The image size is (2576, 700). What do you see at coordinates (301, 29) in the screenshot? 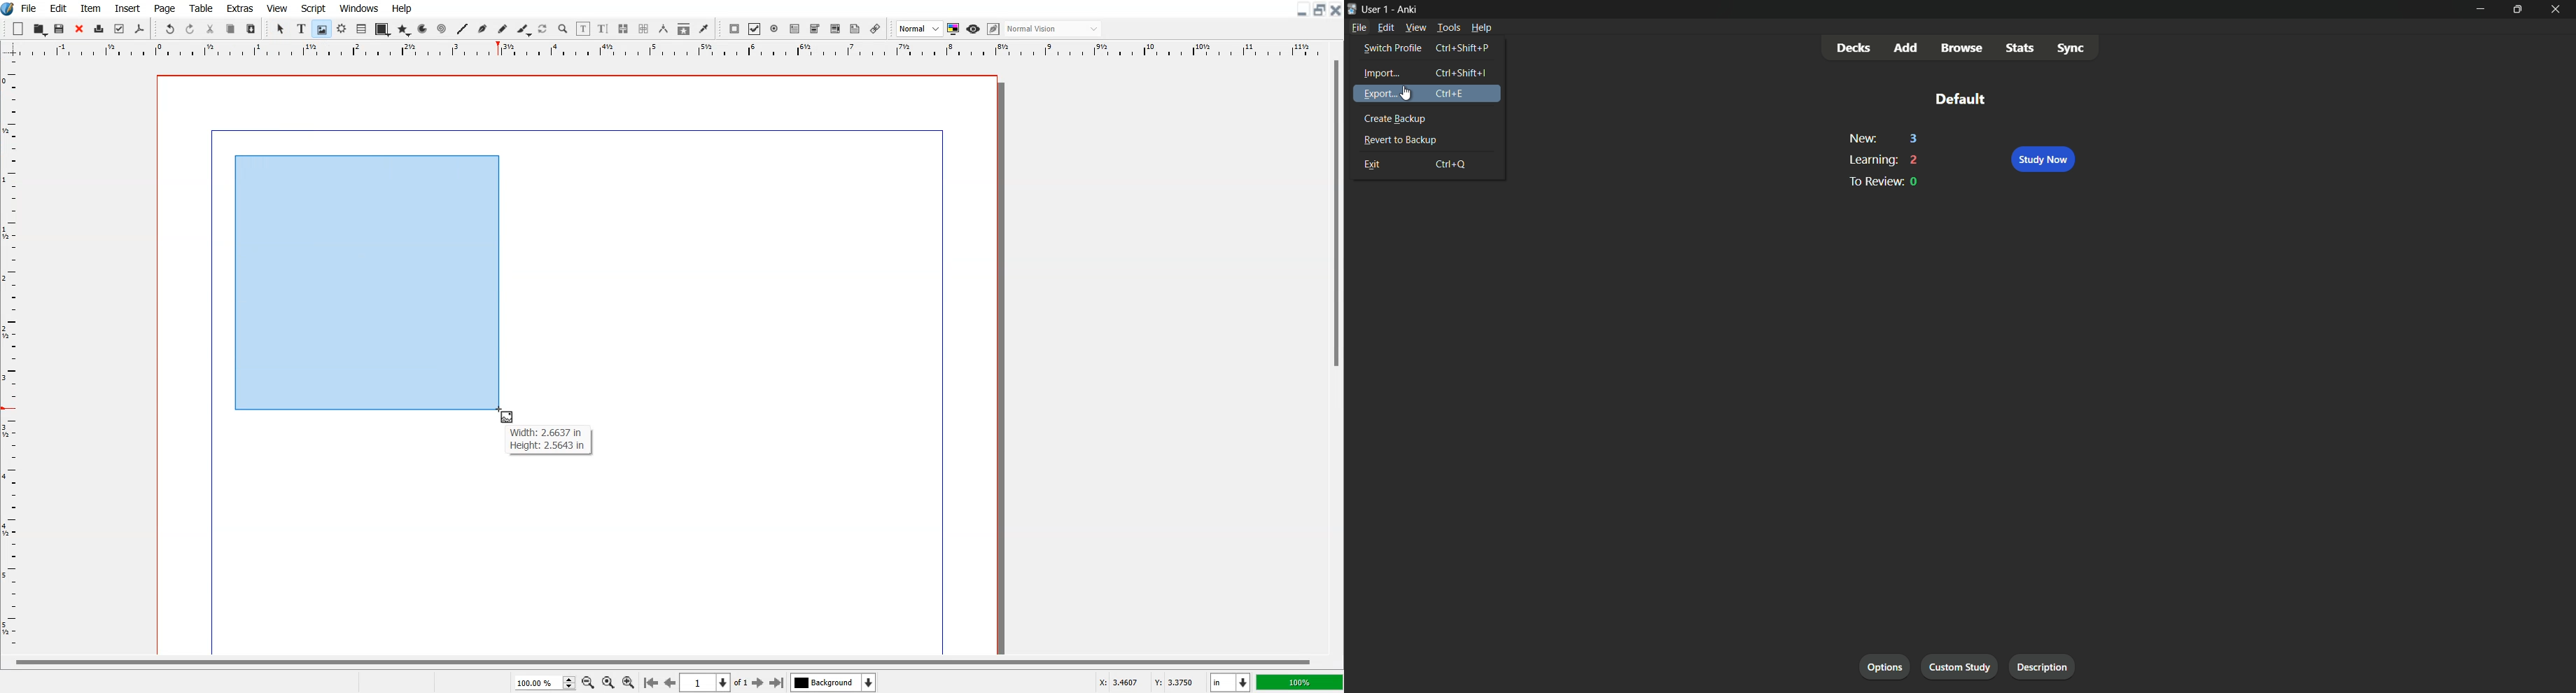
I see `Text Frame` at bounding box center [301, 29].